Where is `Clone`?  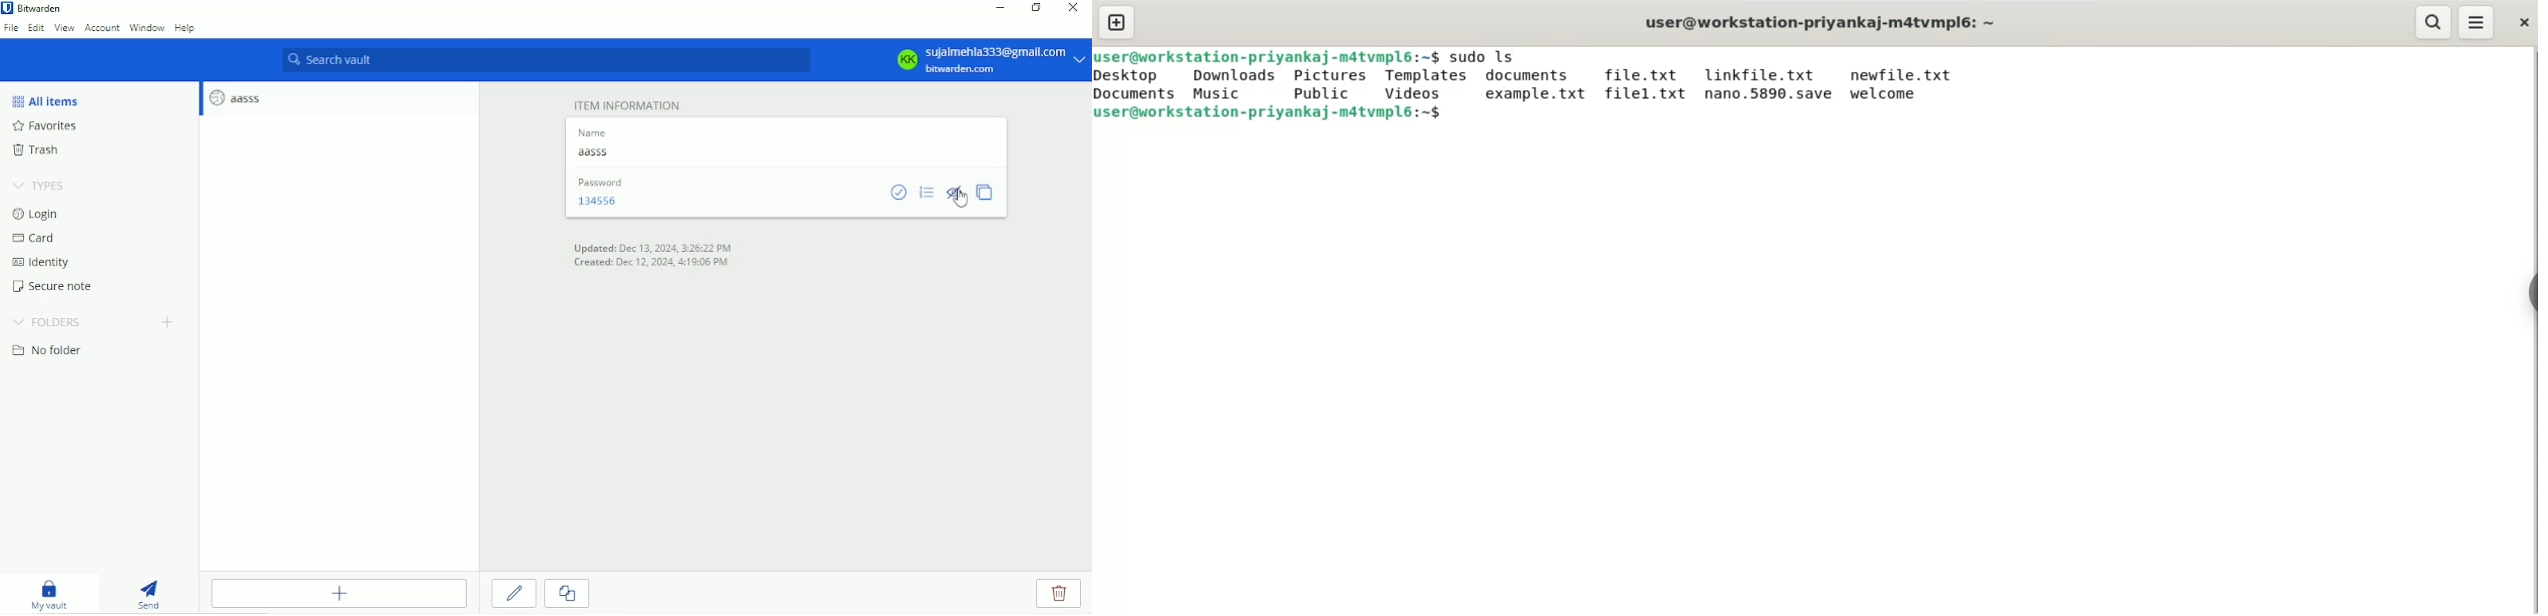
Clone is located at coordinates (567, 593).